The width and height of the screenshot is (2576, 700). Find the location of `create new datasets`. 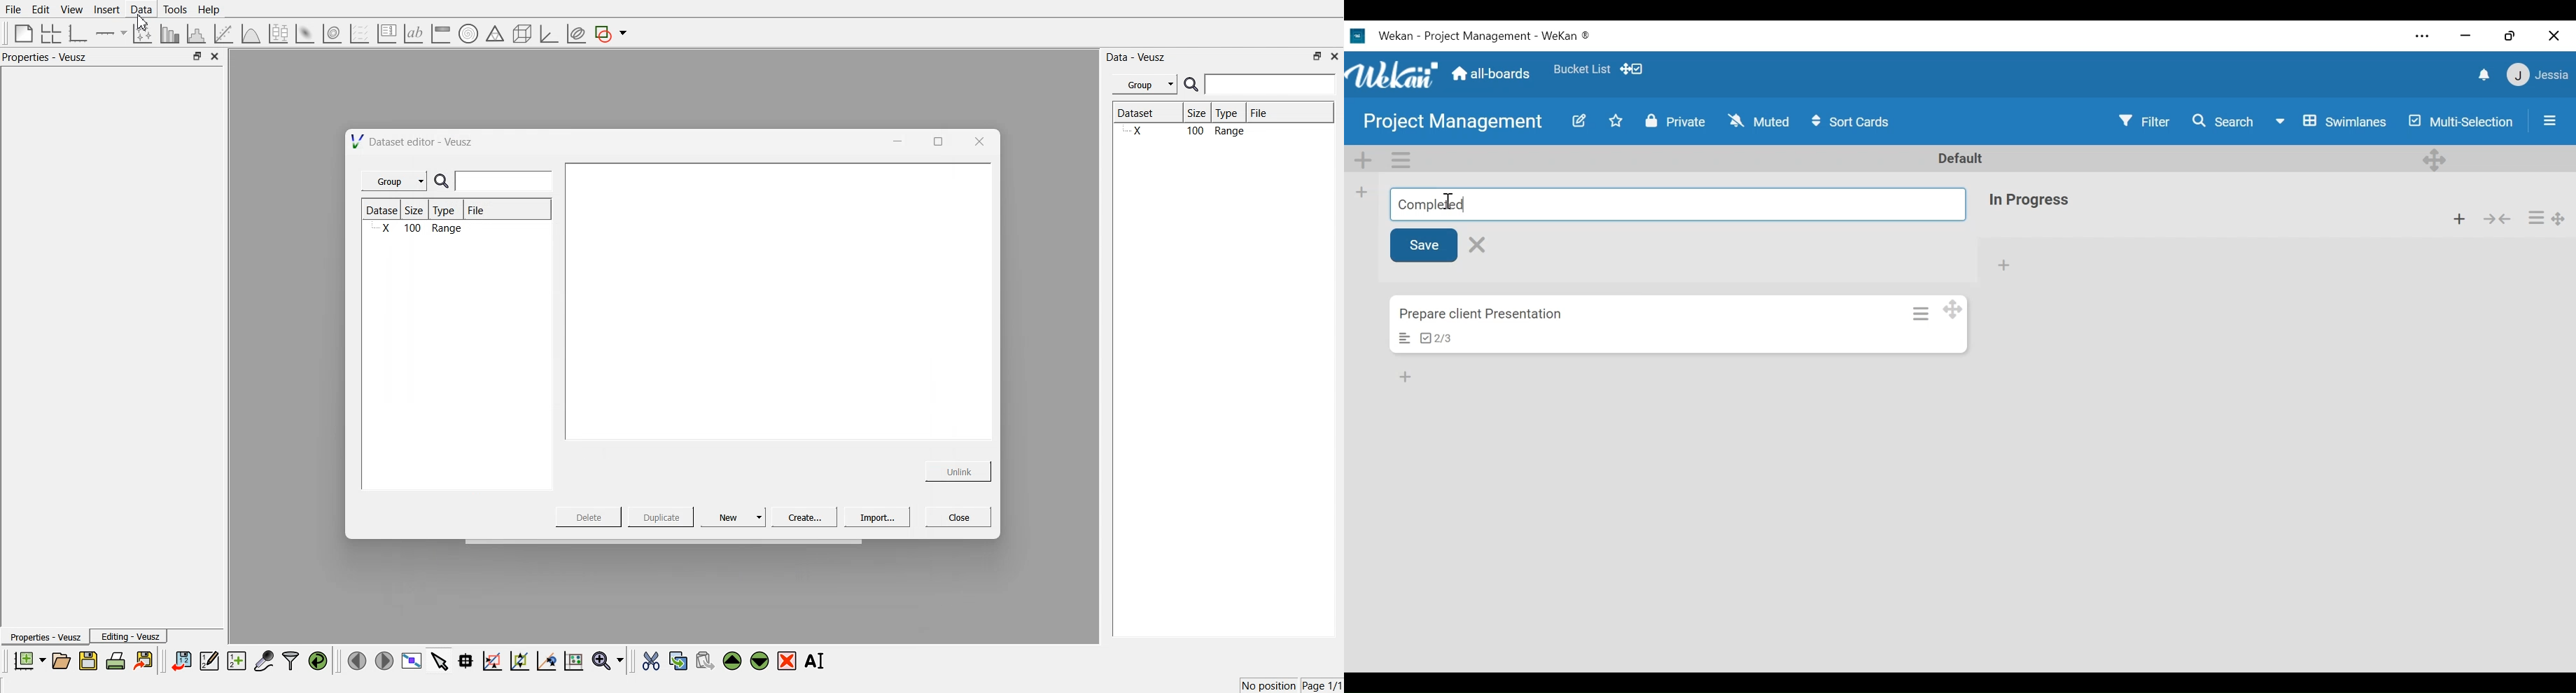

create new datasets is located at coordinates (237, 661).